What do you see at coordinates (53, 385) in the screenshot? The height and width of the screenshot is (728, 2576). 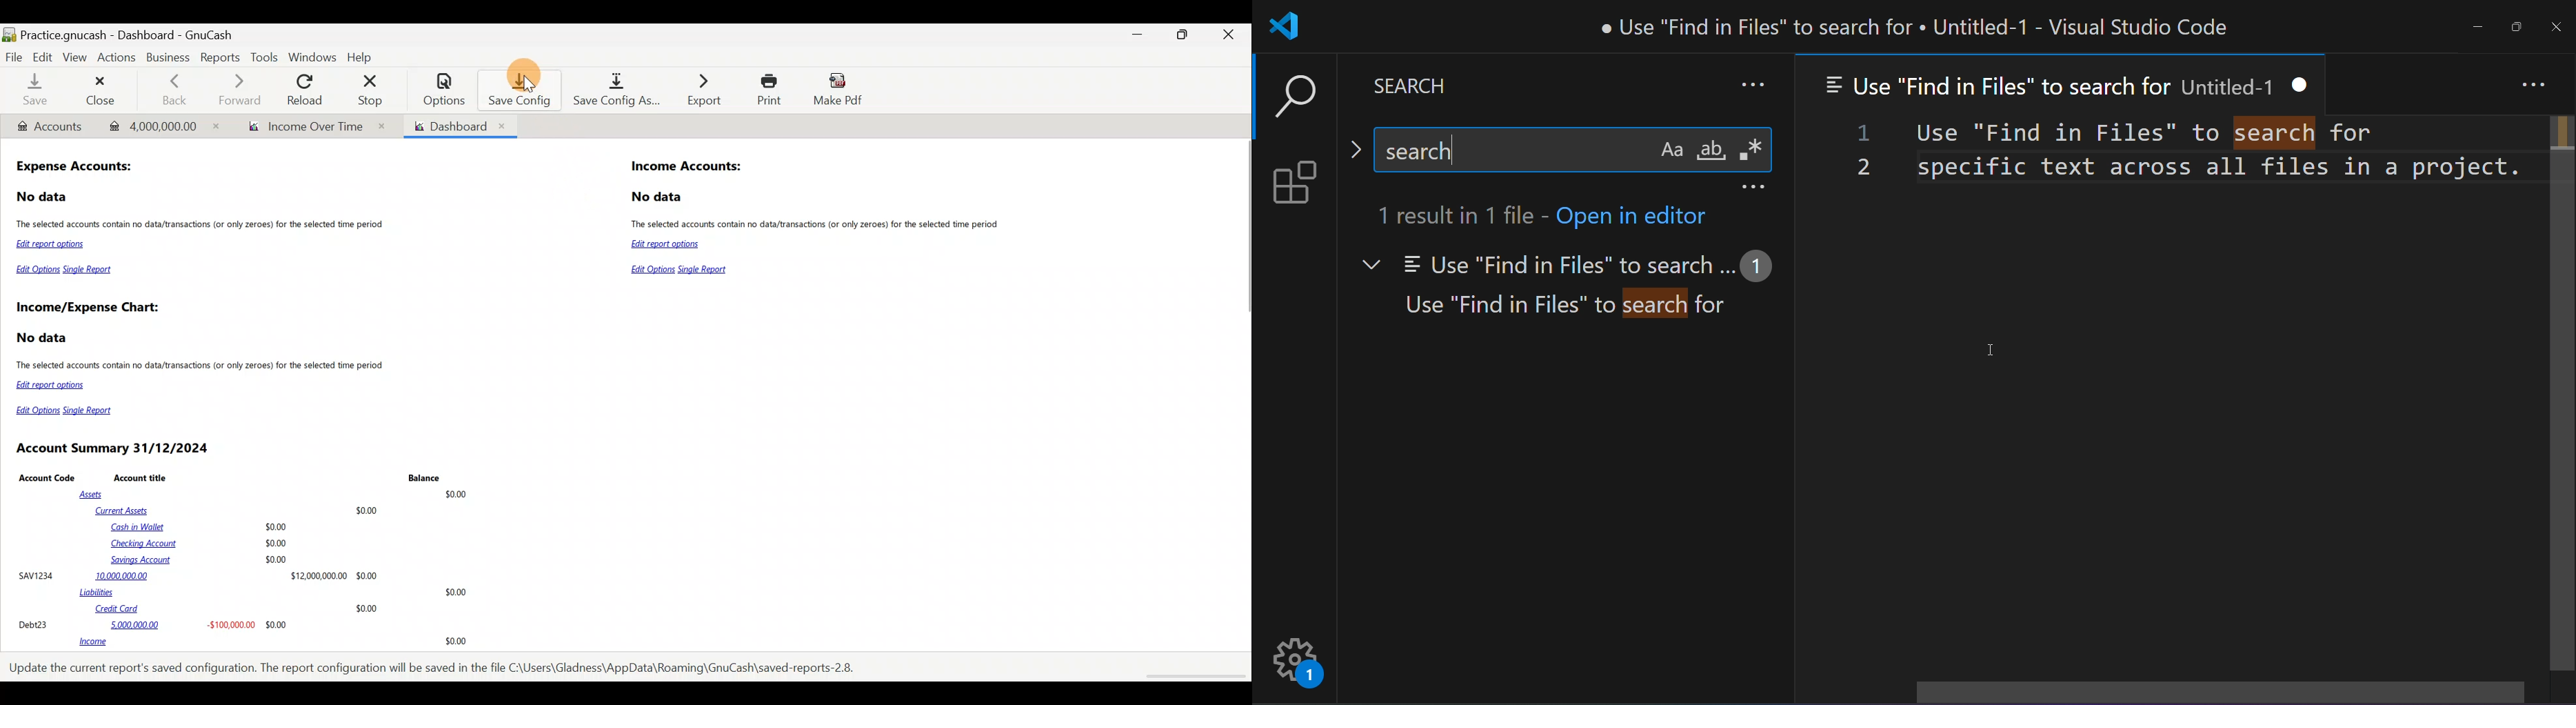 I see `Edit report options` at bounding box center [53, 385].